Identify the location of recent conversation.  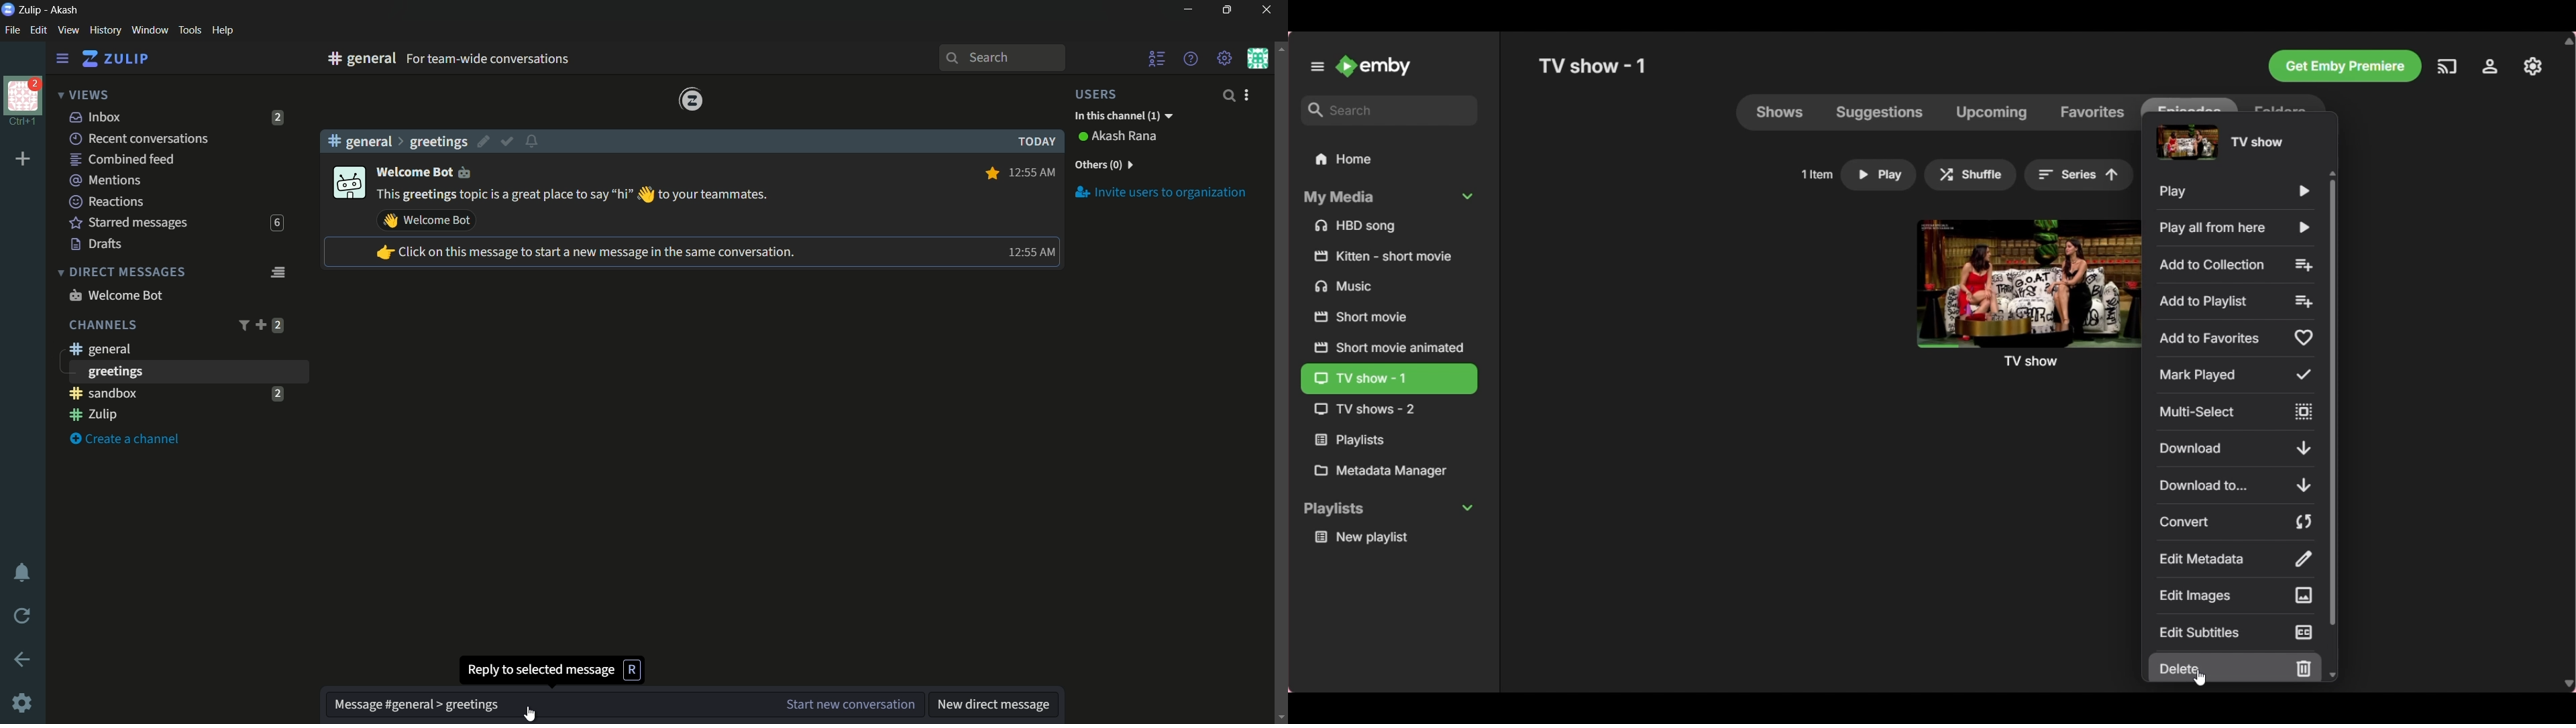
(140, 139).